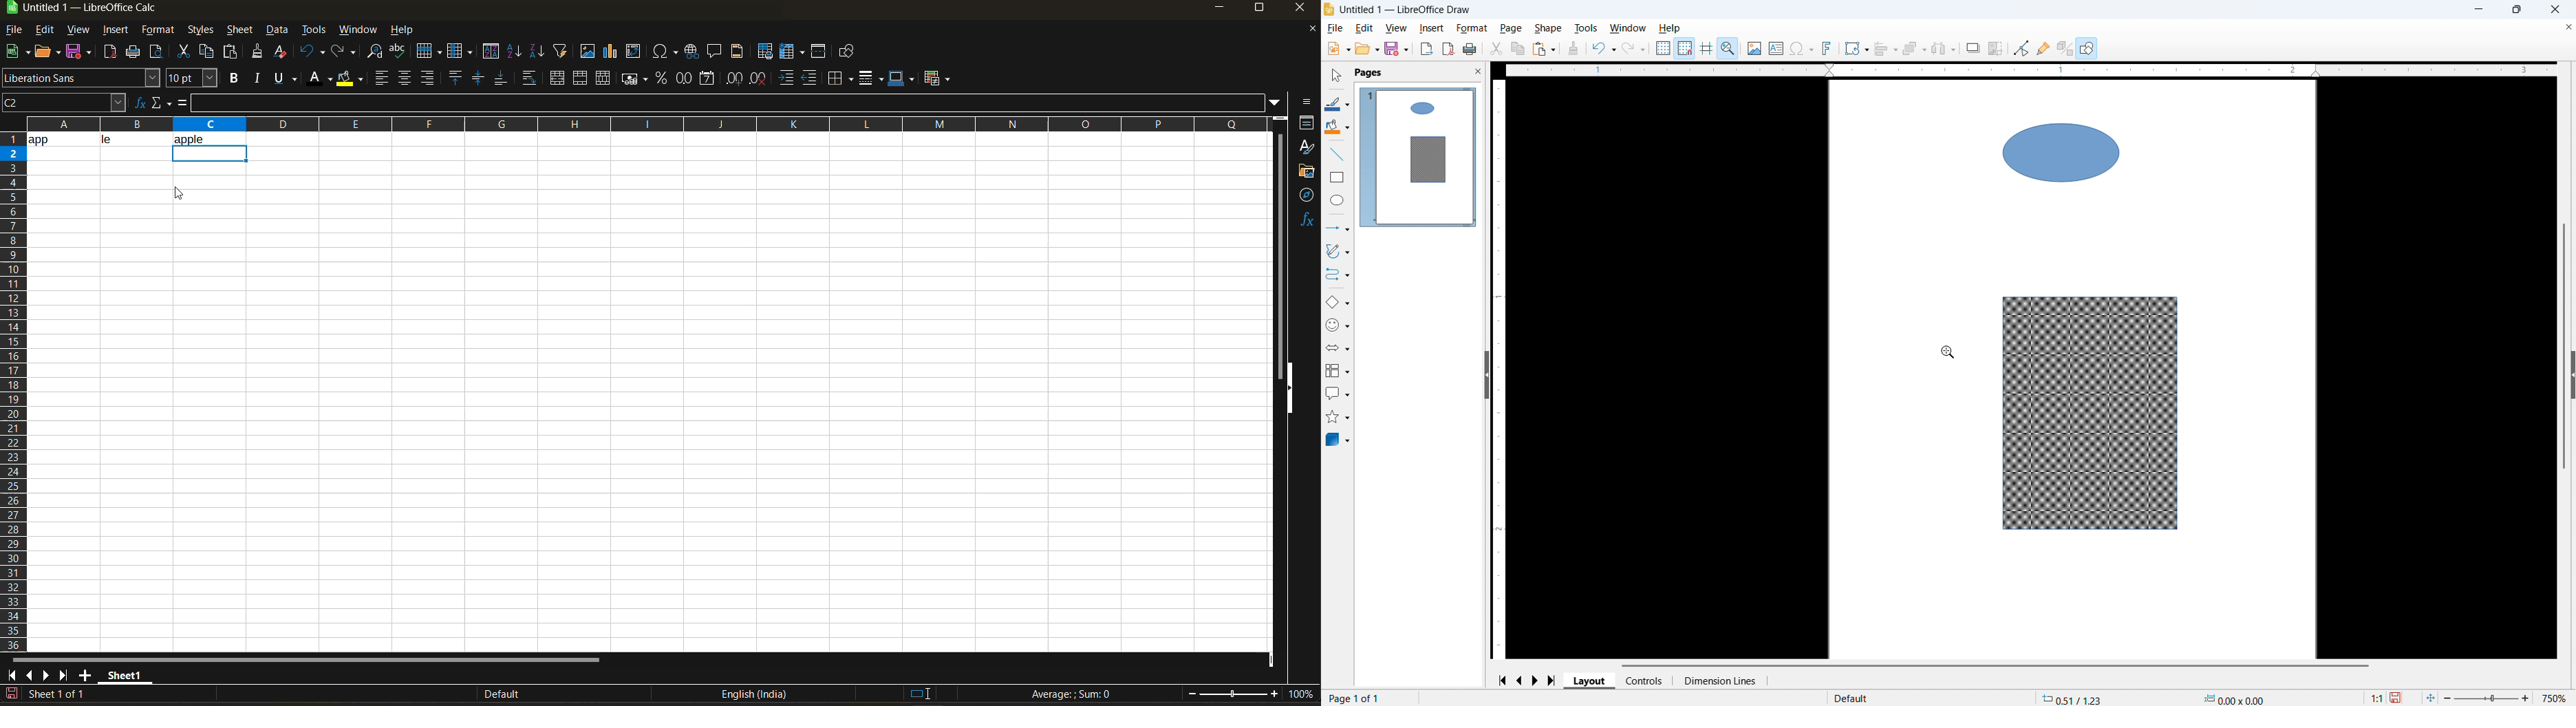 The height and width of the screenshot is (728, 2576). What do you see at coordinates (397, 52) in the screenshot?
I see `spelling` at bounding box center [397, 52].